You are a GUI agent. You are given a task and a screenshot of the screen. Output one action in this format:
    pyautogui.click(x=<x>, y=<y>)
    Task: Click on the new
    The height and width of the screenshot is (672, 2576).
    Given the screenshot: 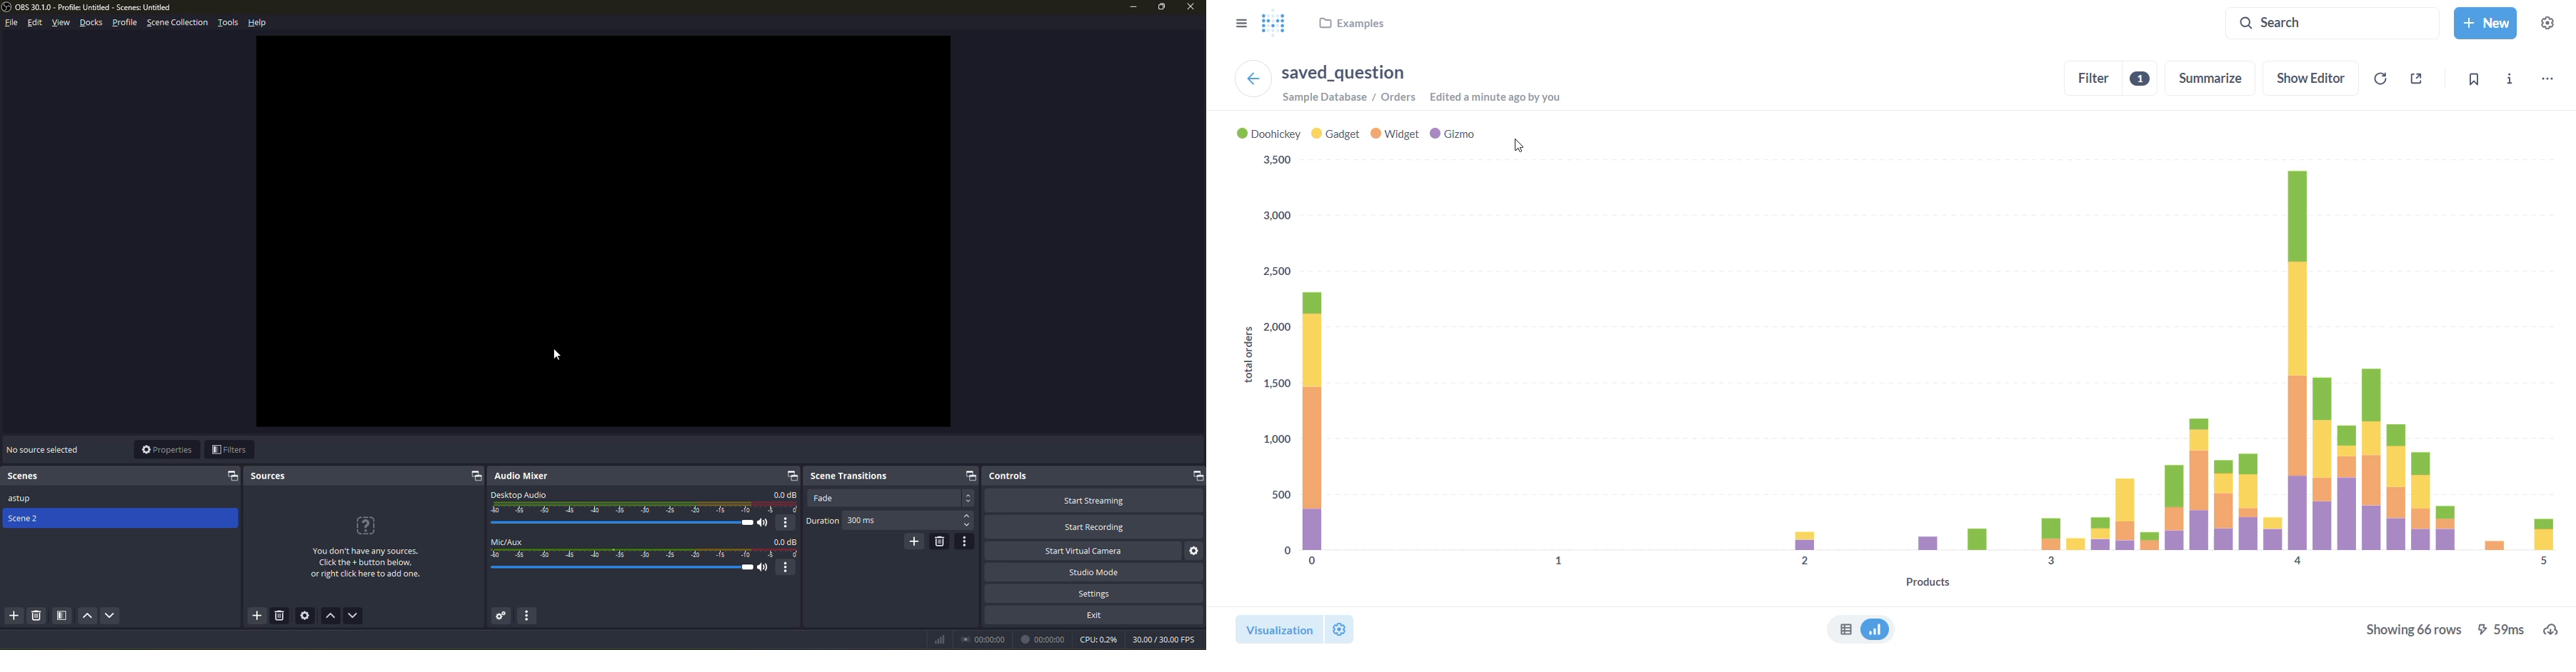 What is the action you would take?
    pyautogui.click(x=2483, y=23)
    